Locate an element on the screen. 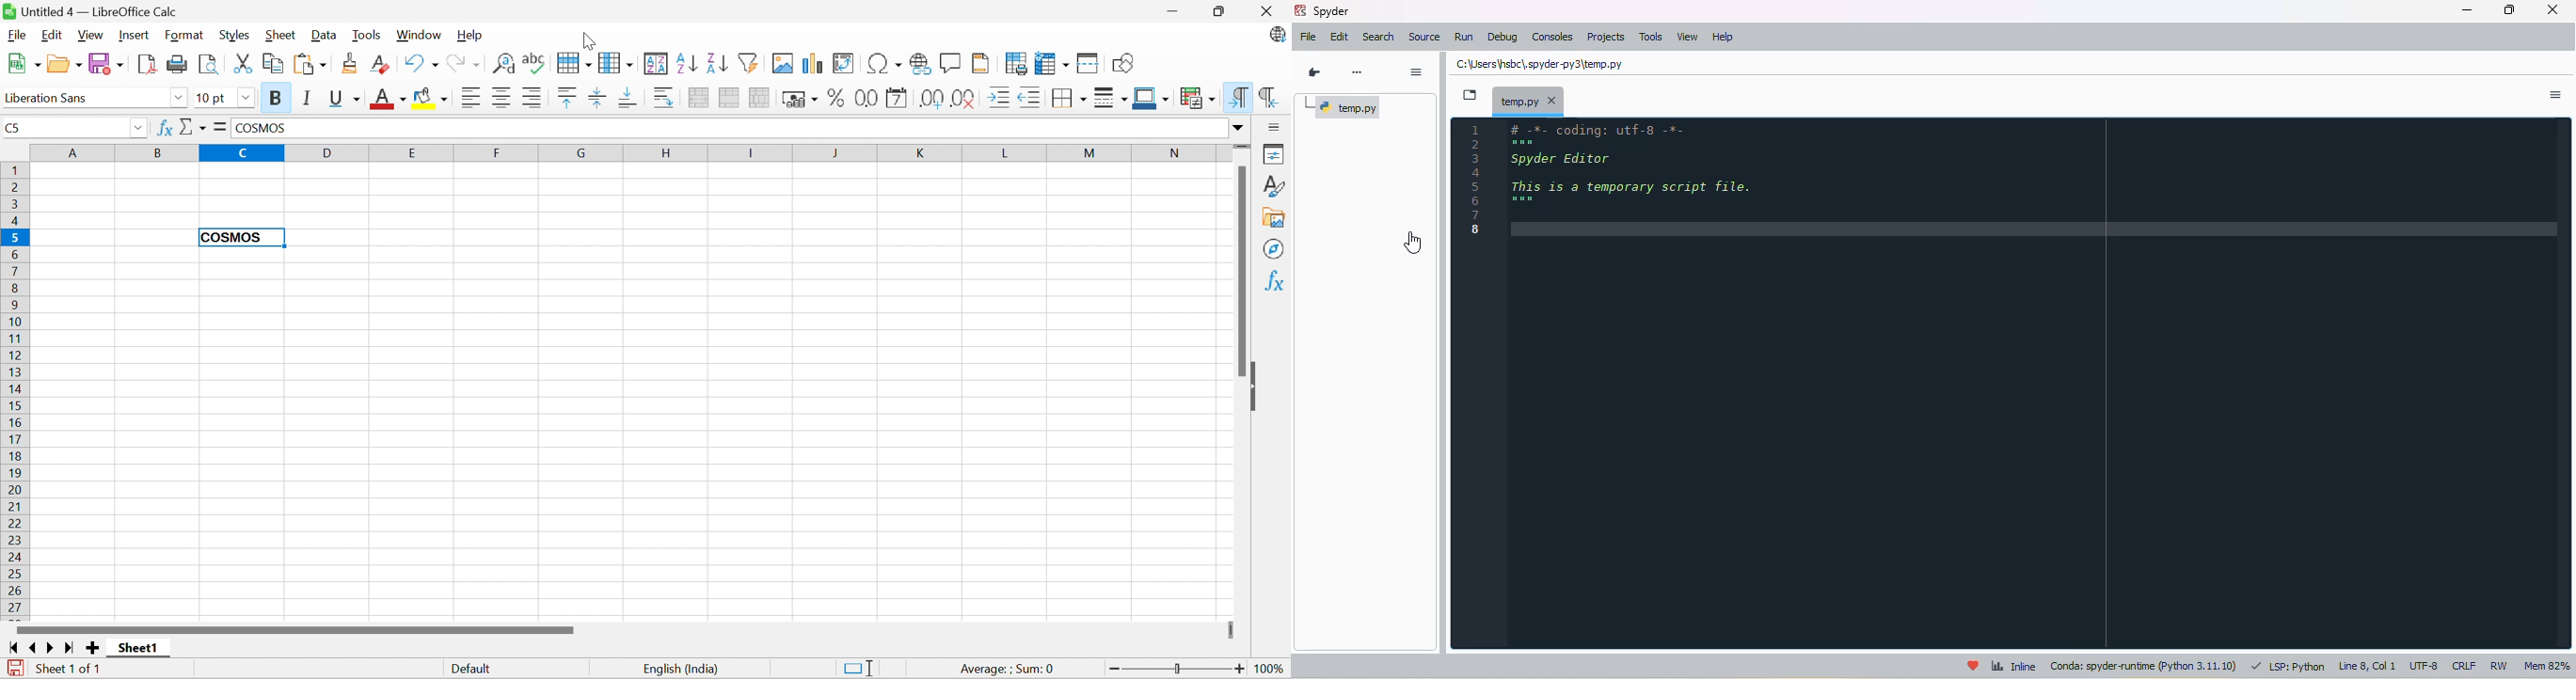  run is located at coordinates (1464, 37).